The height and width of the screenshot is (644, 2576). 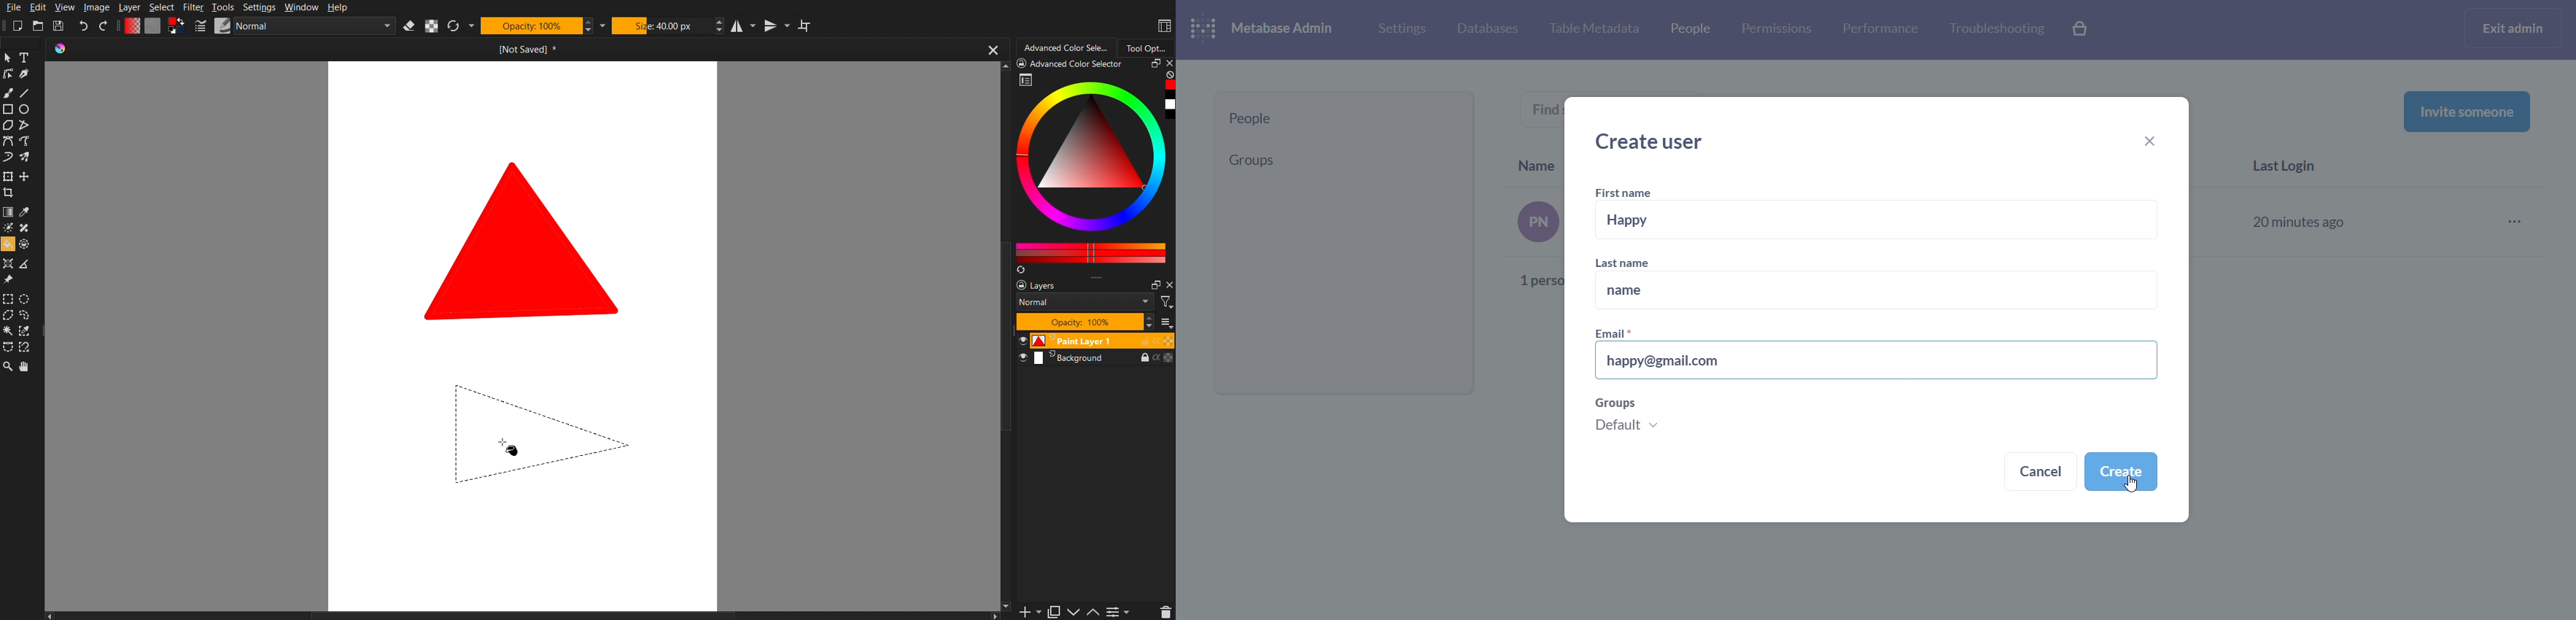 What do you see at coordinates (513, 448) in the screenshot?
I see `Cursor` at bounding box center [513, 448].